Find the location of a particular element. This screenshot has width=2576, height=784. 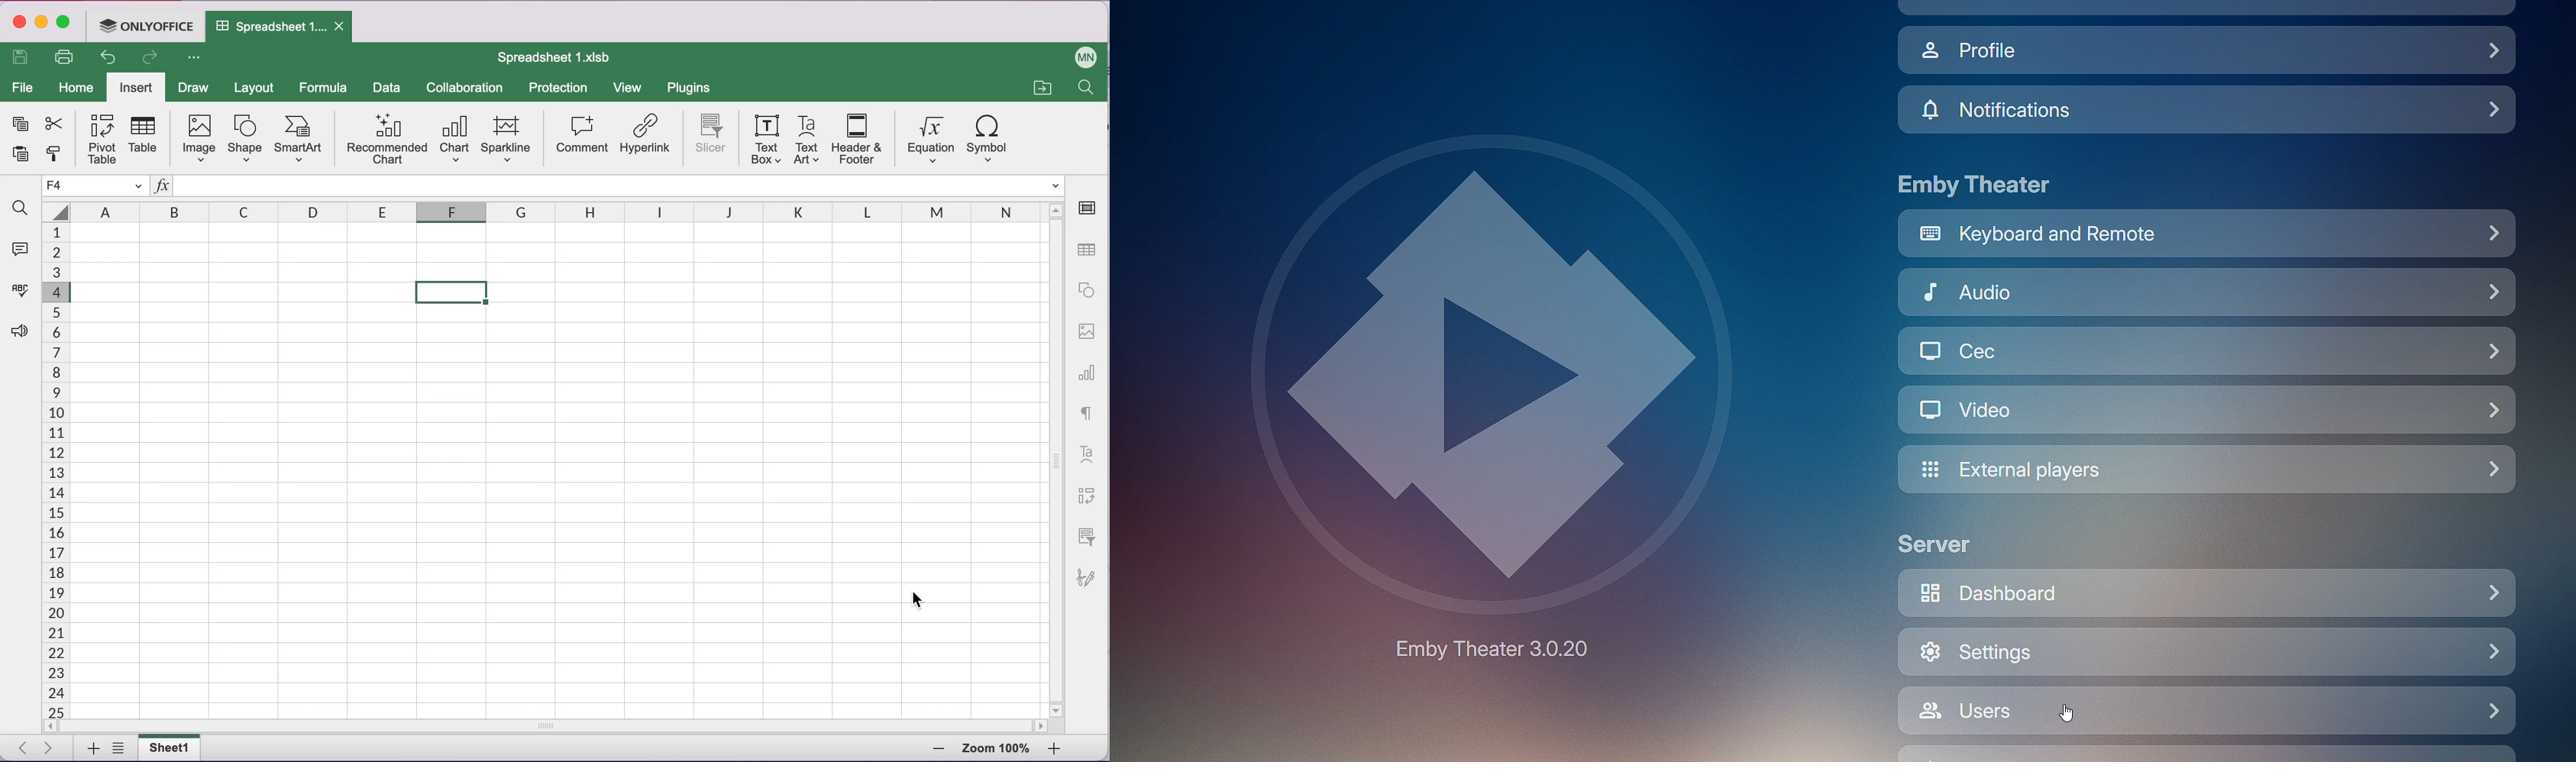

vertical slider is located at coordinates (1058, 458).